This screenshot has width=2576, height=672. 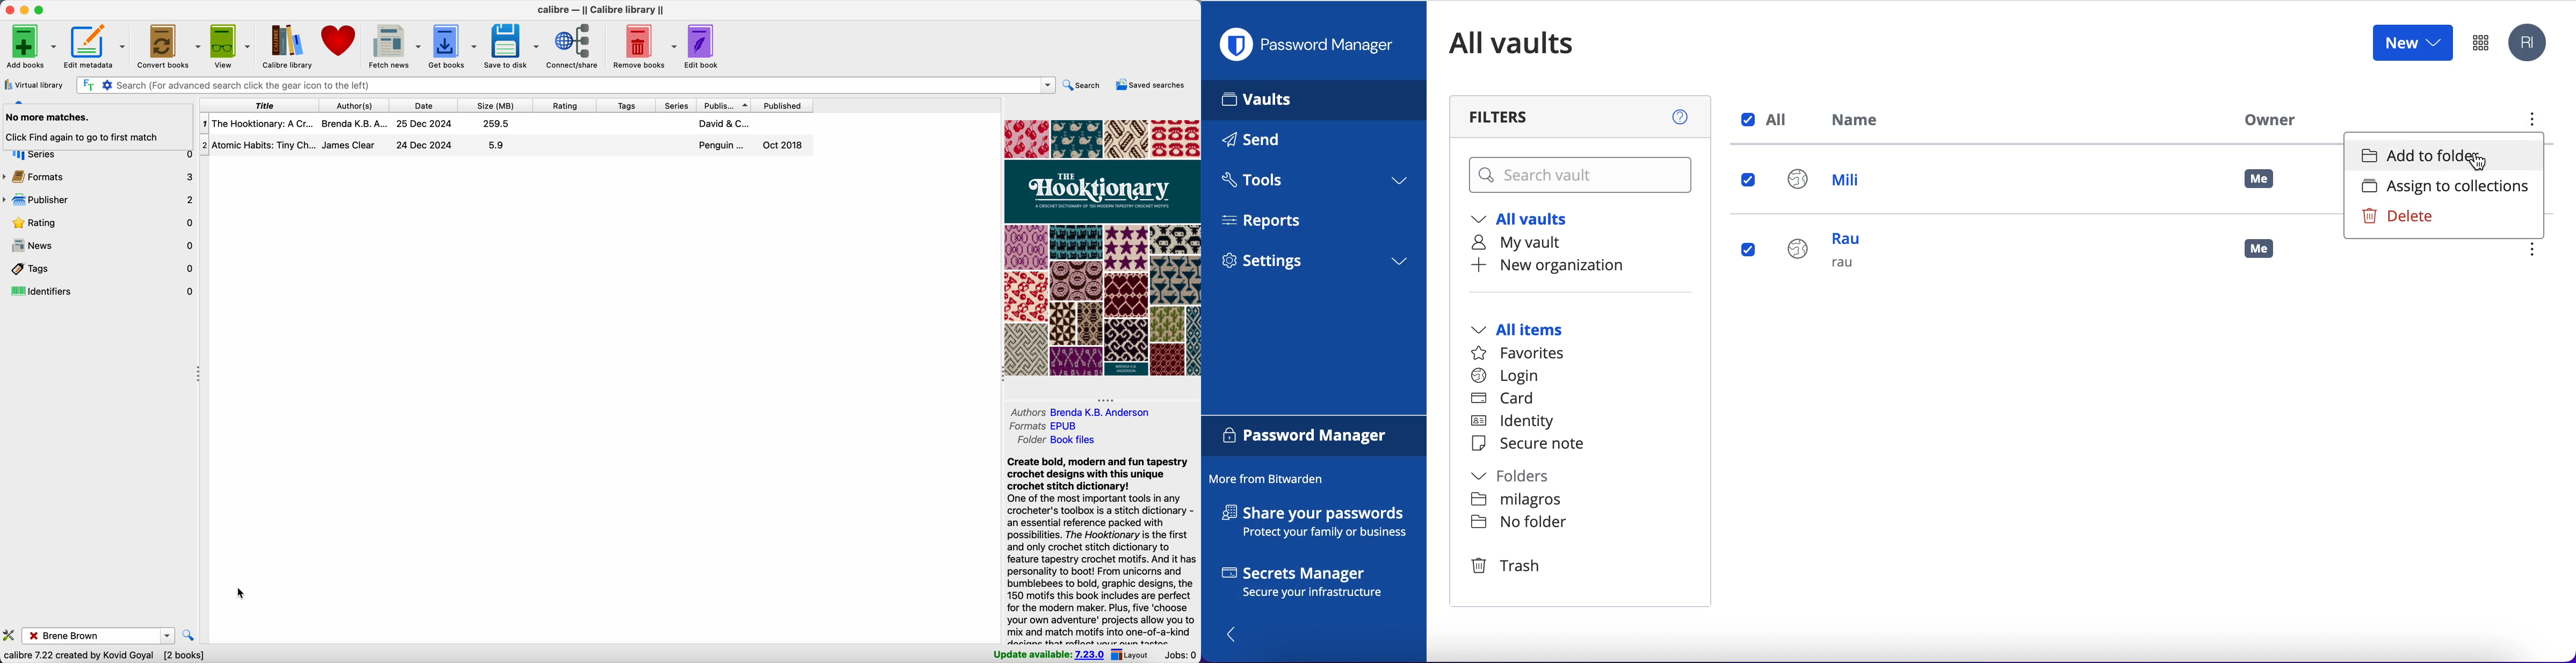 What do you see at coordinates (1518, 524) in the screenshot?
I see `no folder` at bounding box center [1518, 524].